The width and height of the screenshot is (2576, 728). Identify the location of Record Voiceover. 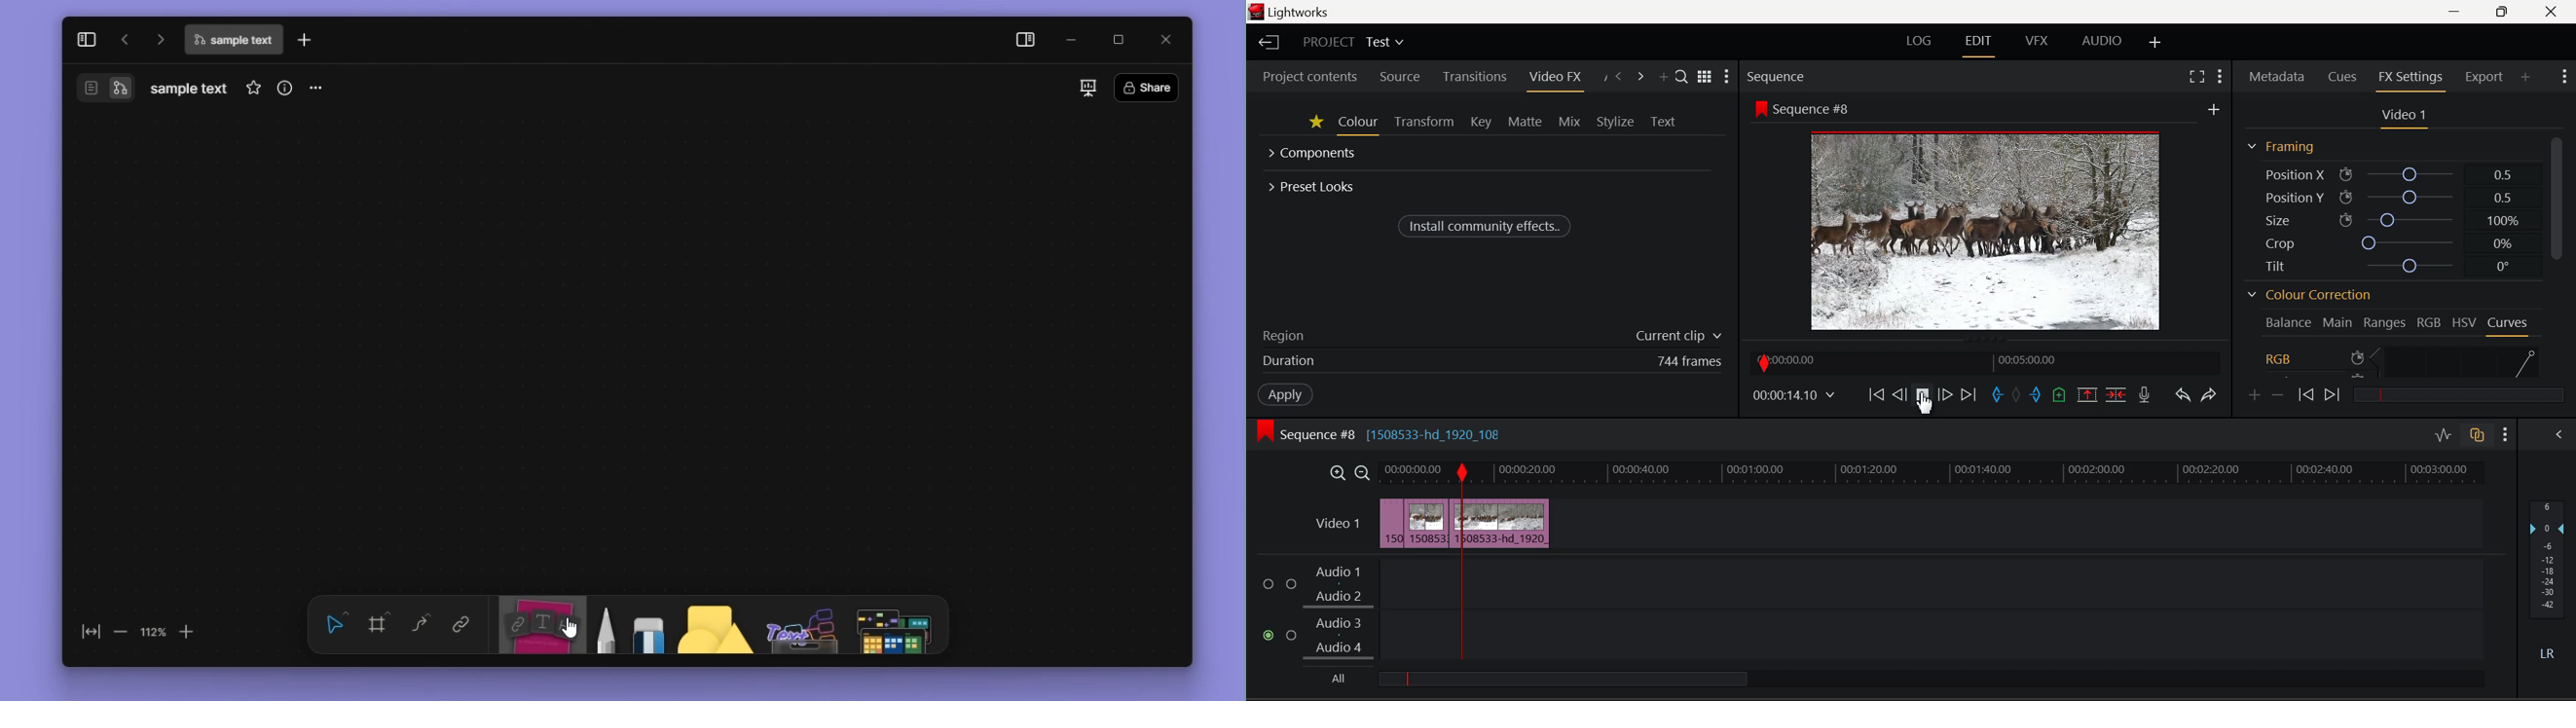
(2143, 396).